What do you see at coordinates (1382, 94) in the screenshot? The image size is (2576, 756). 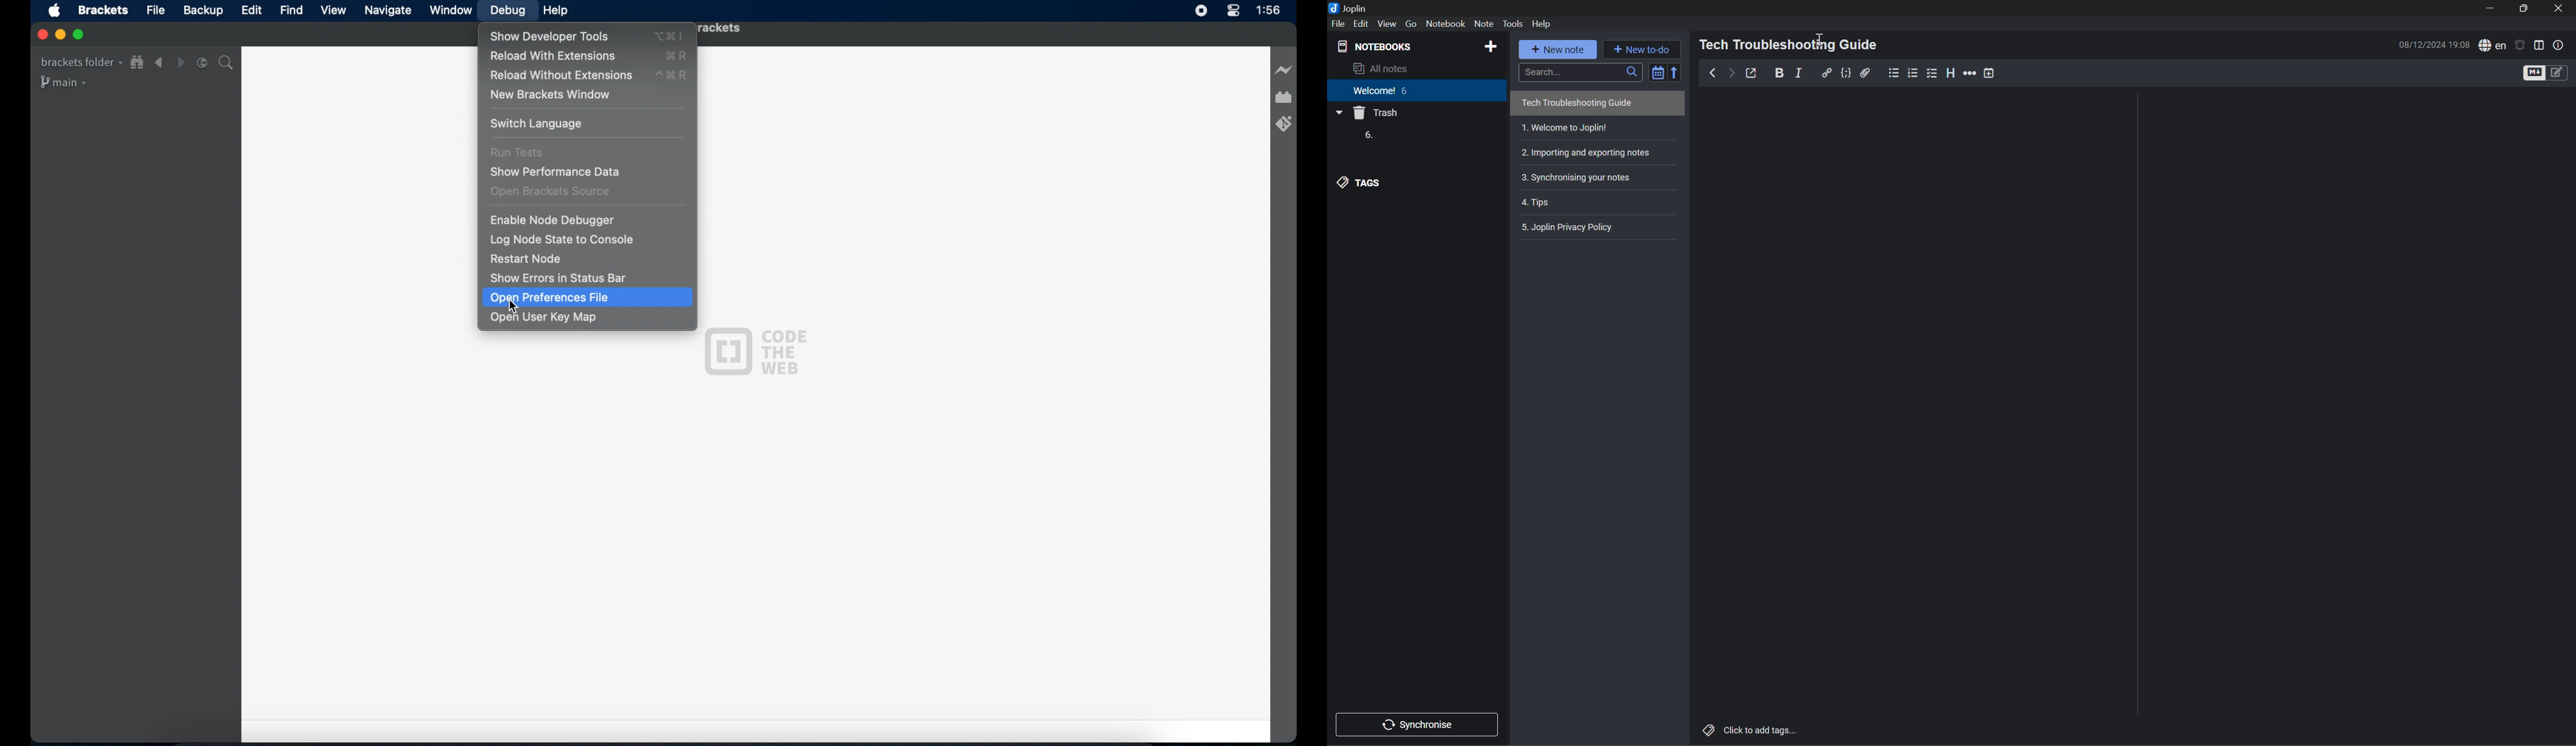 I see `Welcome 6` at bounding box center [1382, 94].